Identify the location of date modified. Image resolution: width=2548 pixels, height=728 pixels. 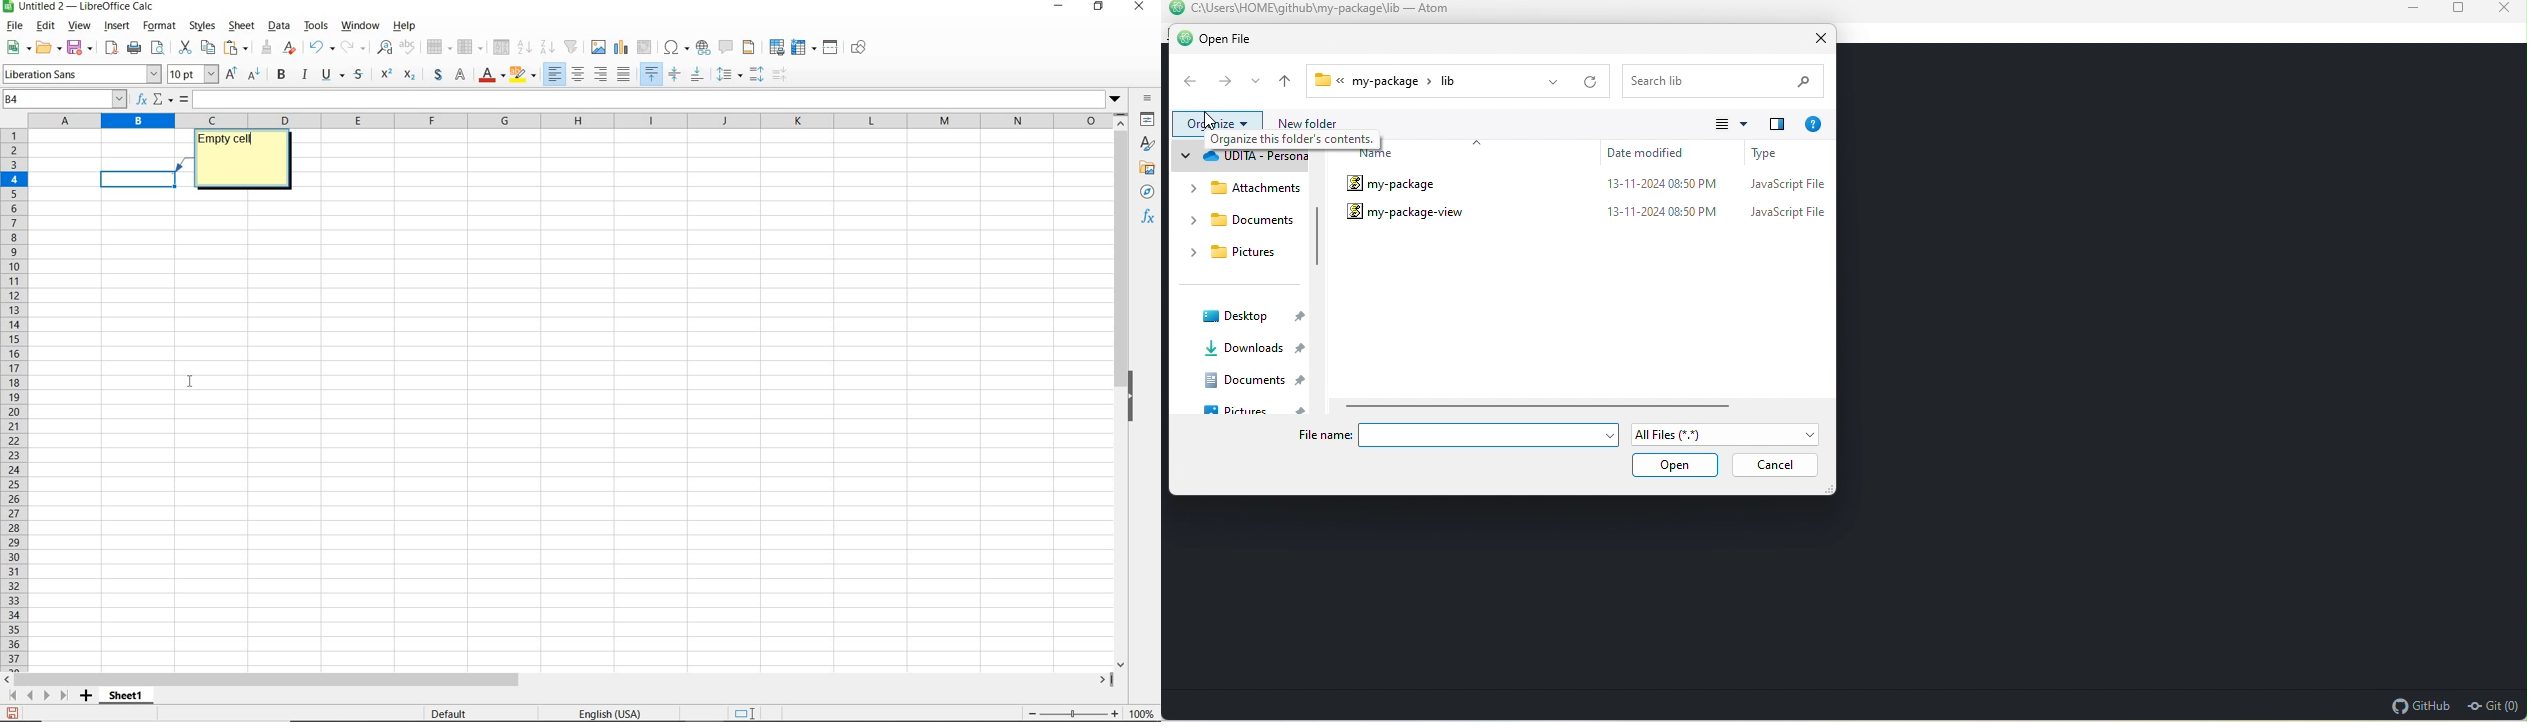
(1657, 155).